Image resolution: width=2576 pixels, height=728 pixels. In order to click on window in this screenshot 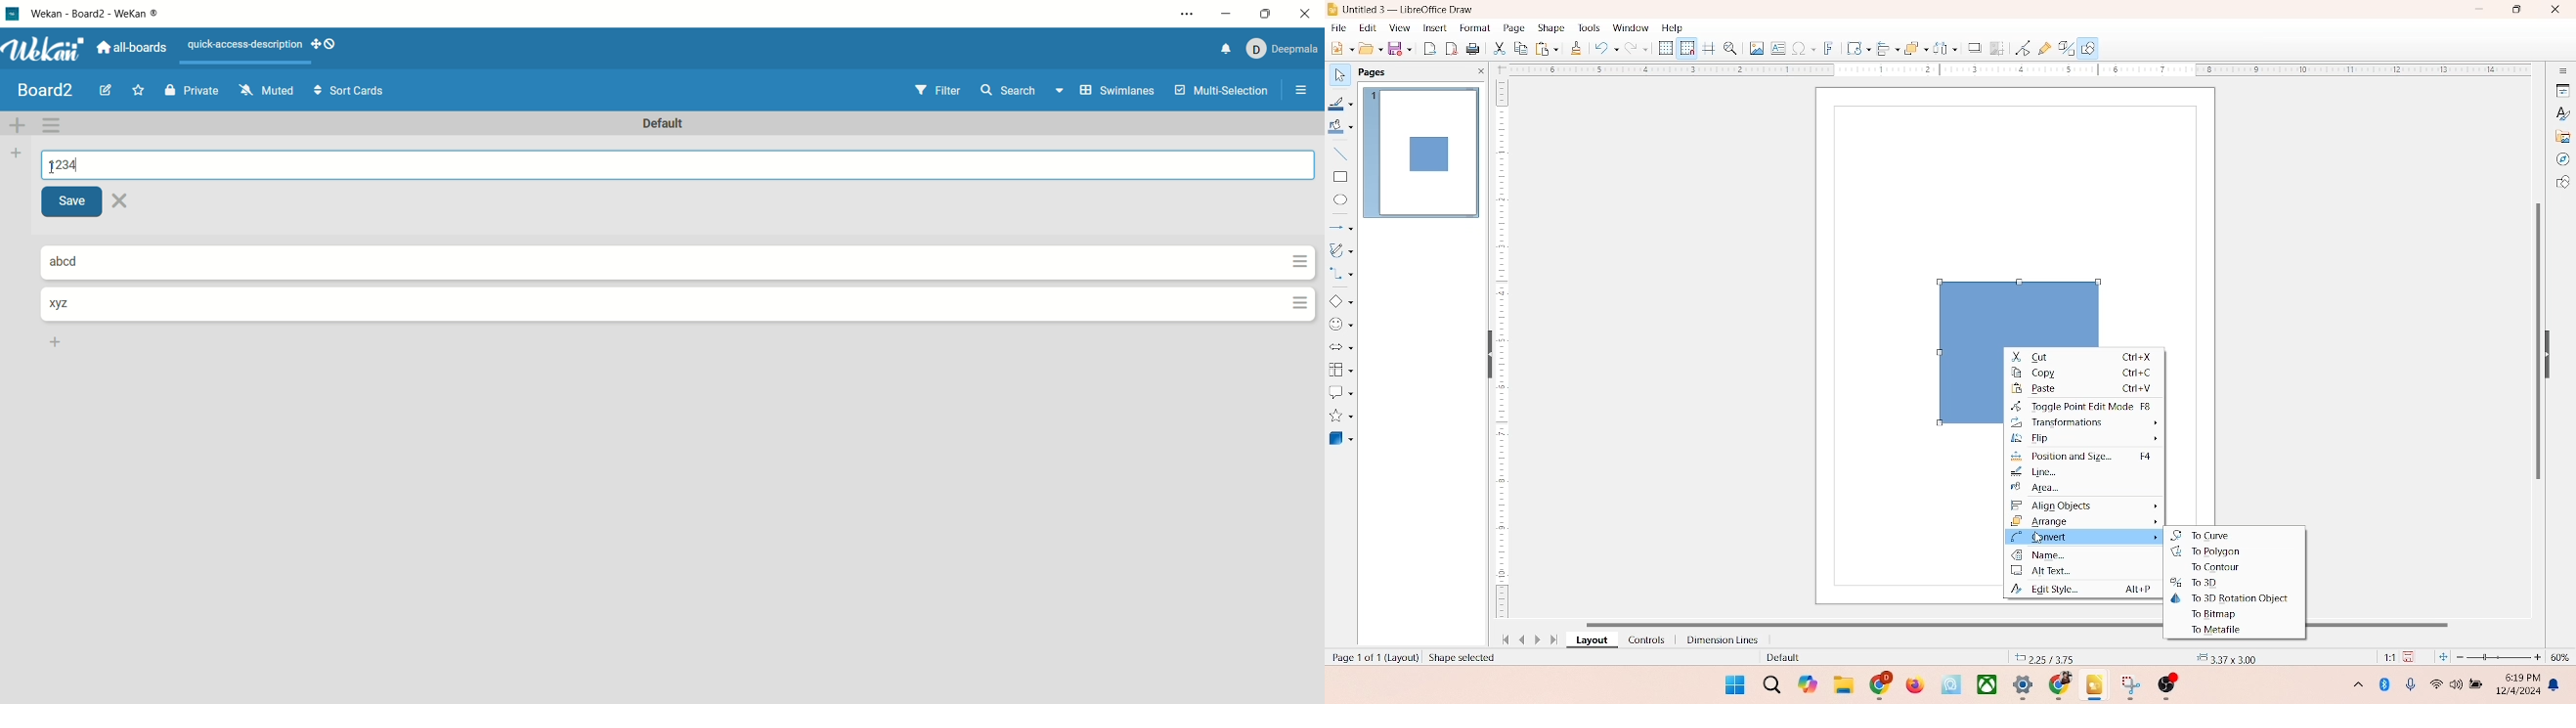, I will do `click(1630, 28)`.